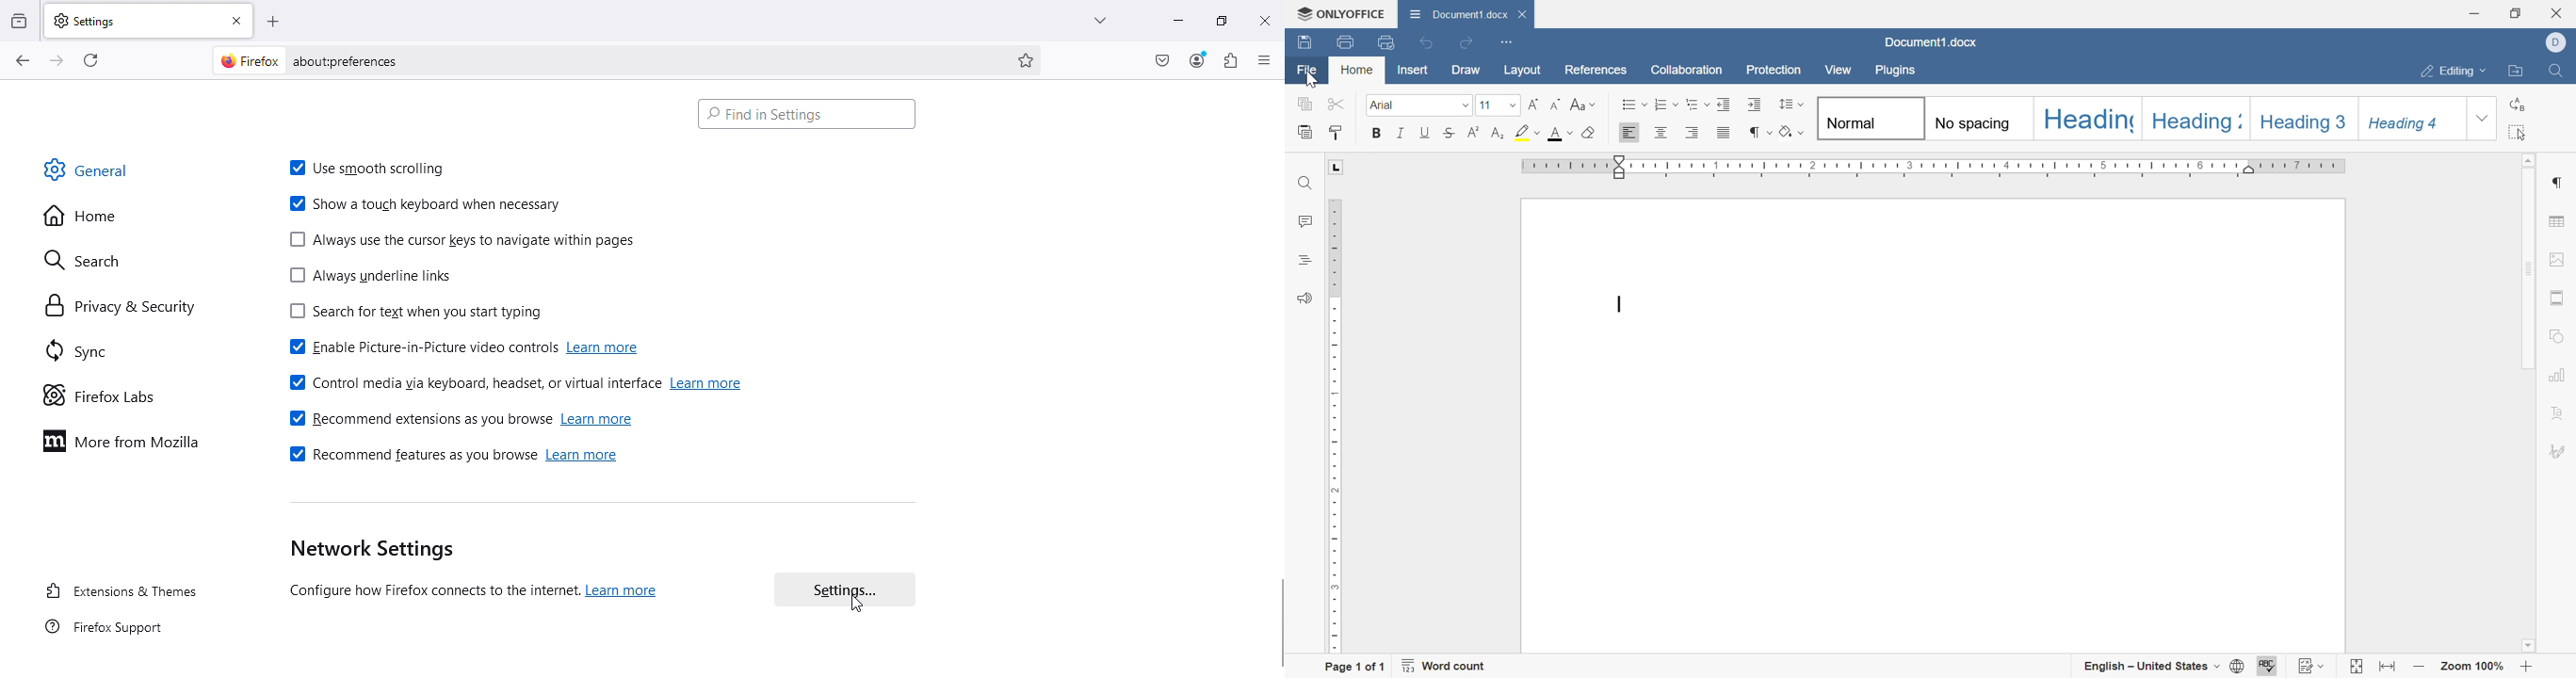 The image size is (2576, 700). Describe the element at coordinates (1561, 133) in the screenshot. I see `font` at that location.